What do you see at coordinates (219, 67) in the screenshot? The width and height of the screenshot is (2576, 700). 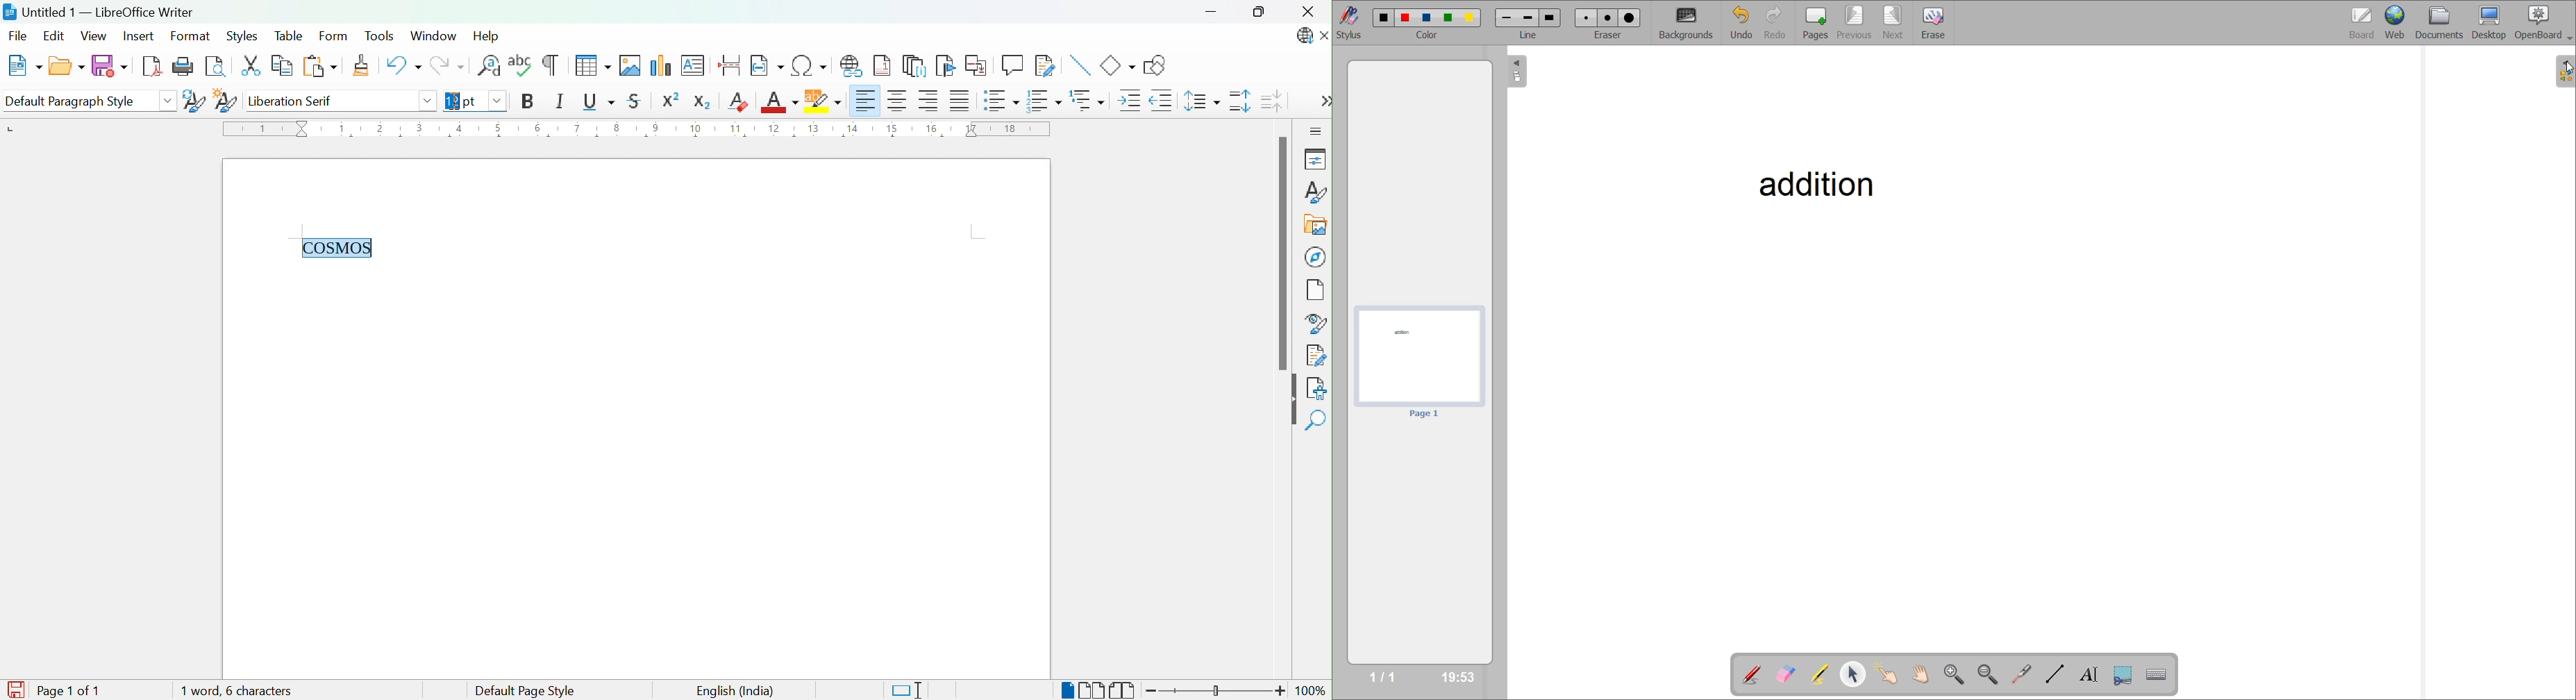 I see `Toggle Print Preview` at bounding box center [219, 67].